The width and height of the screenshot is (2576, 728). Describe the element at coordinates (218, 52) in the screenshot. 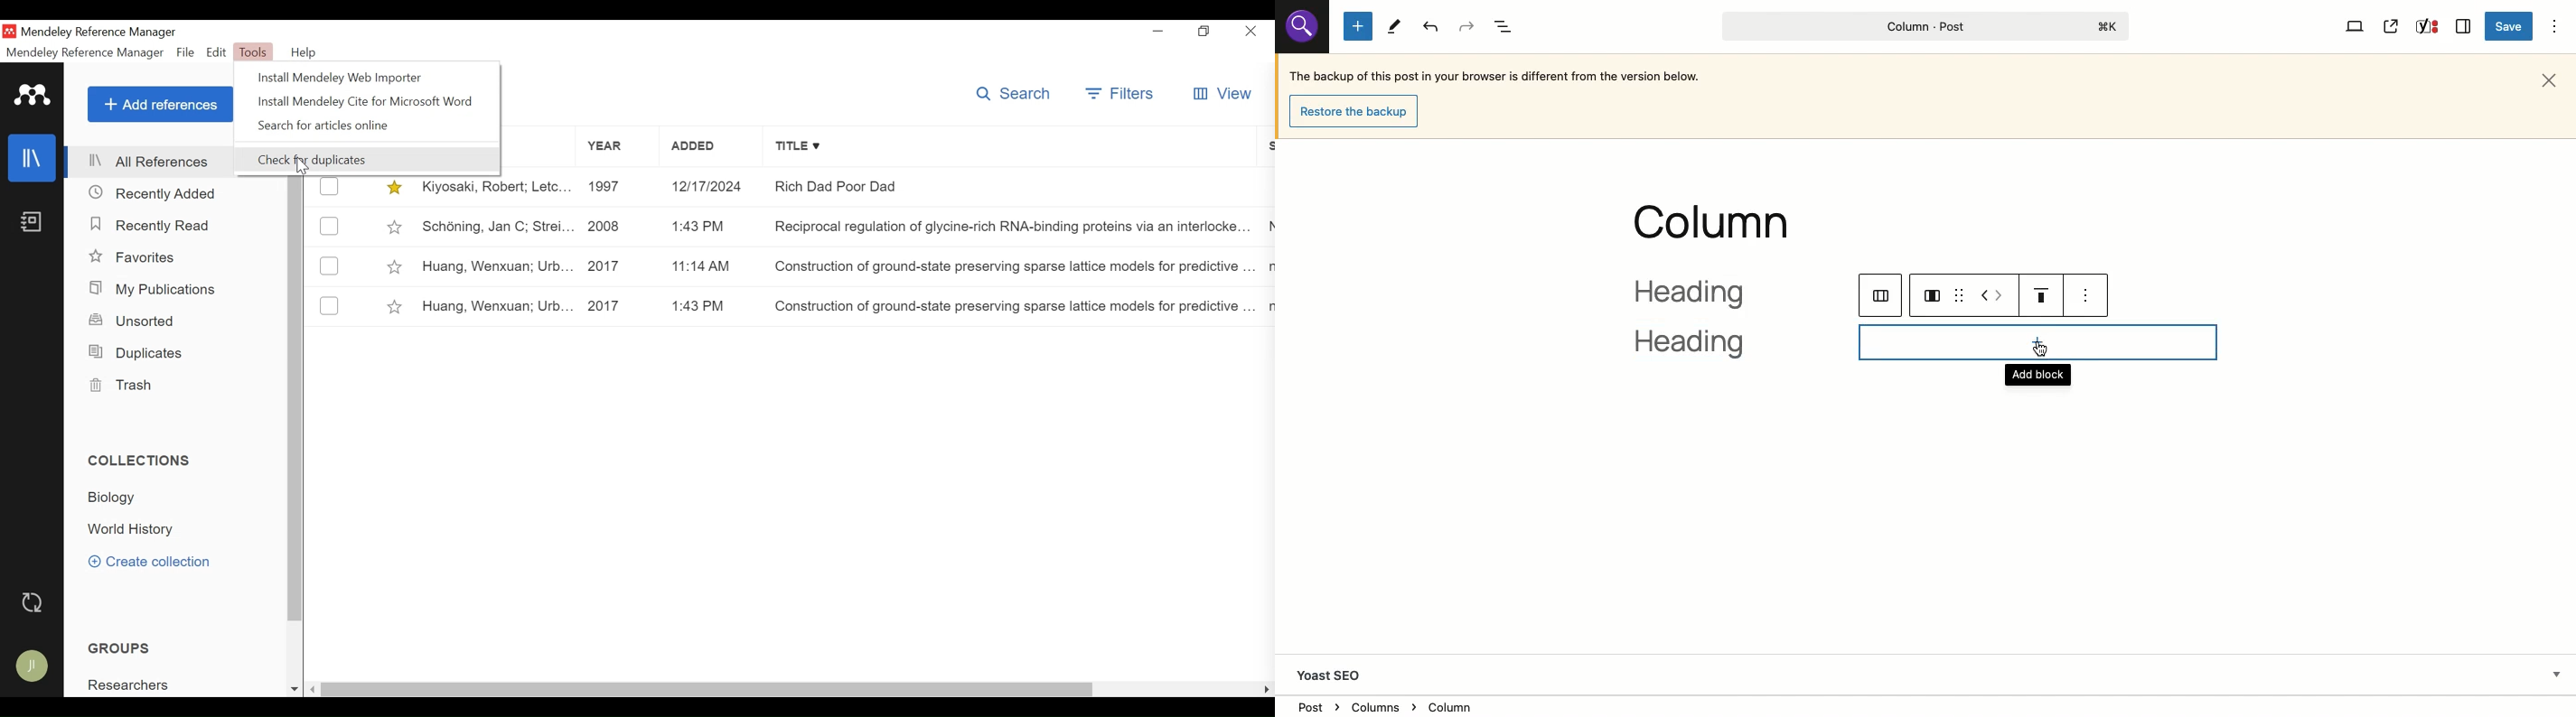

I see `Edit` at that location.